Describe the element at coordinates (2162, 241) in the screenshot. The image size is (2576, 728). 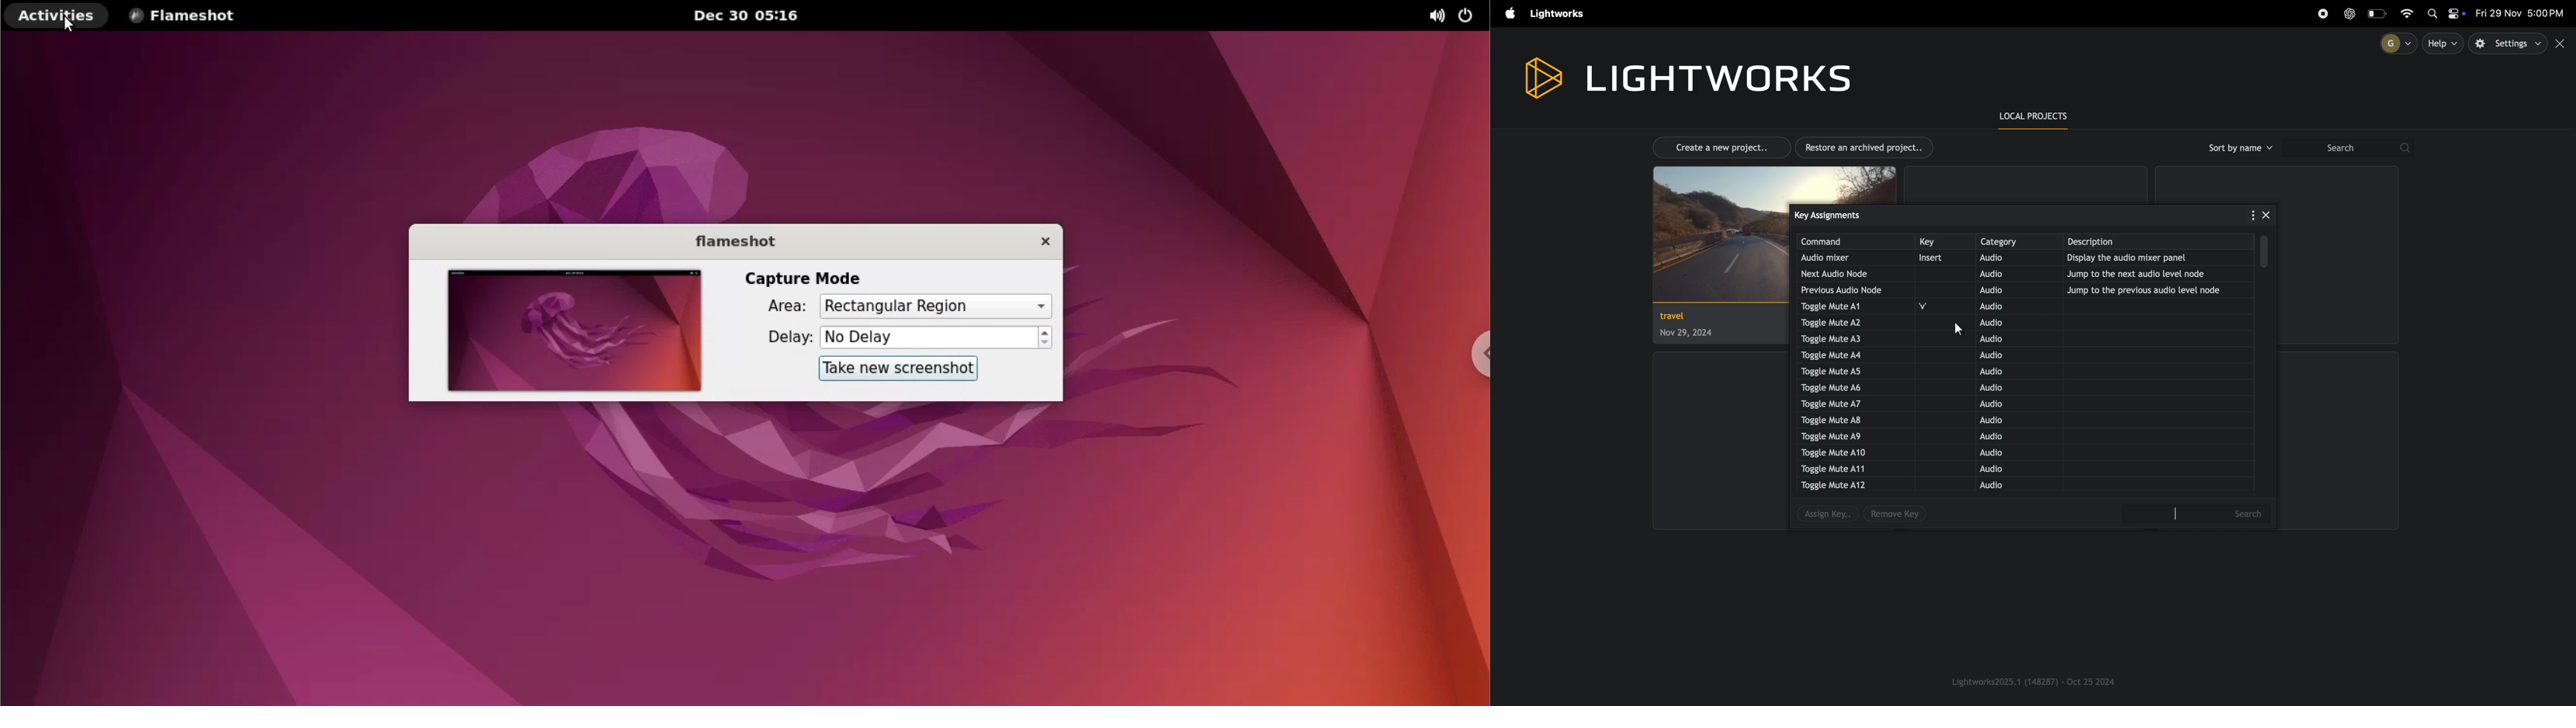
I see `description` at that location.